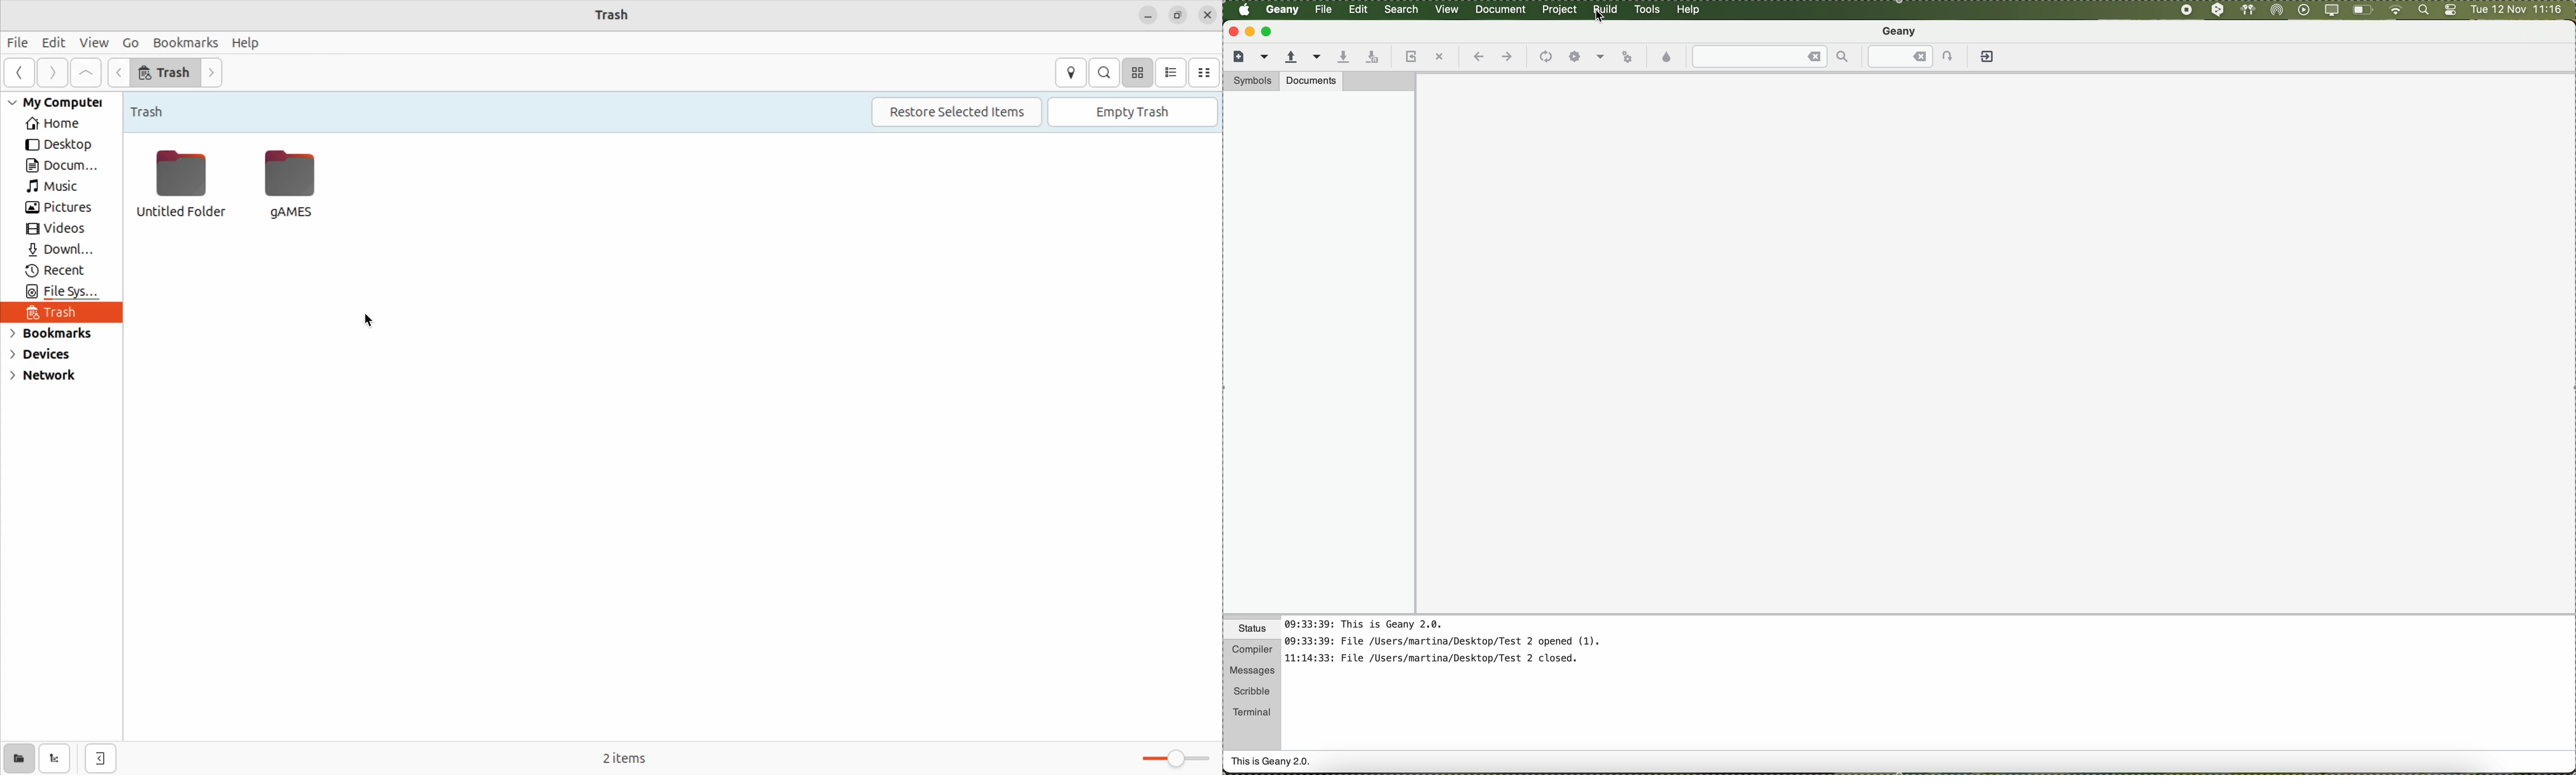  I want to click on search, so click(1103, 73).